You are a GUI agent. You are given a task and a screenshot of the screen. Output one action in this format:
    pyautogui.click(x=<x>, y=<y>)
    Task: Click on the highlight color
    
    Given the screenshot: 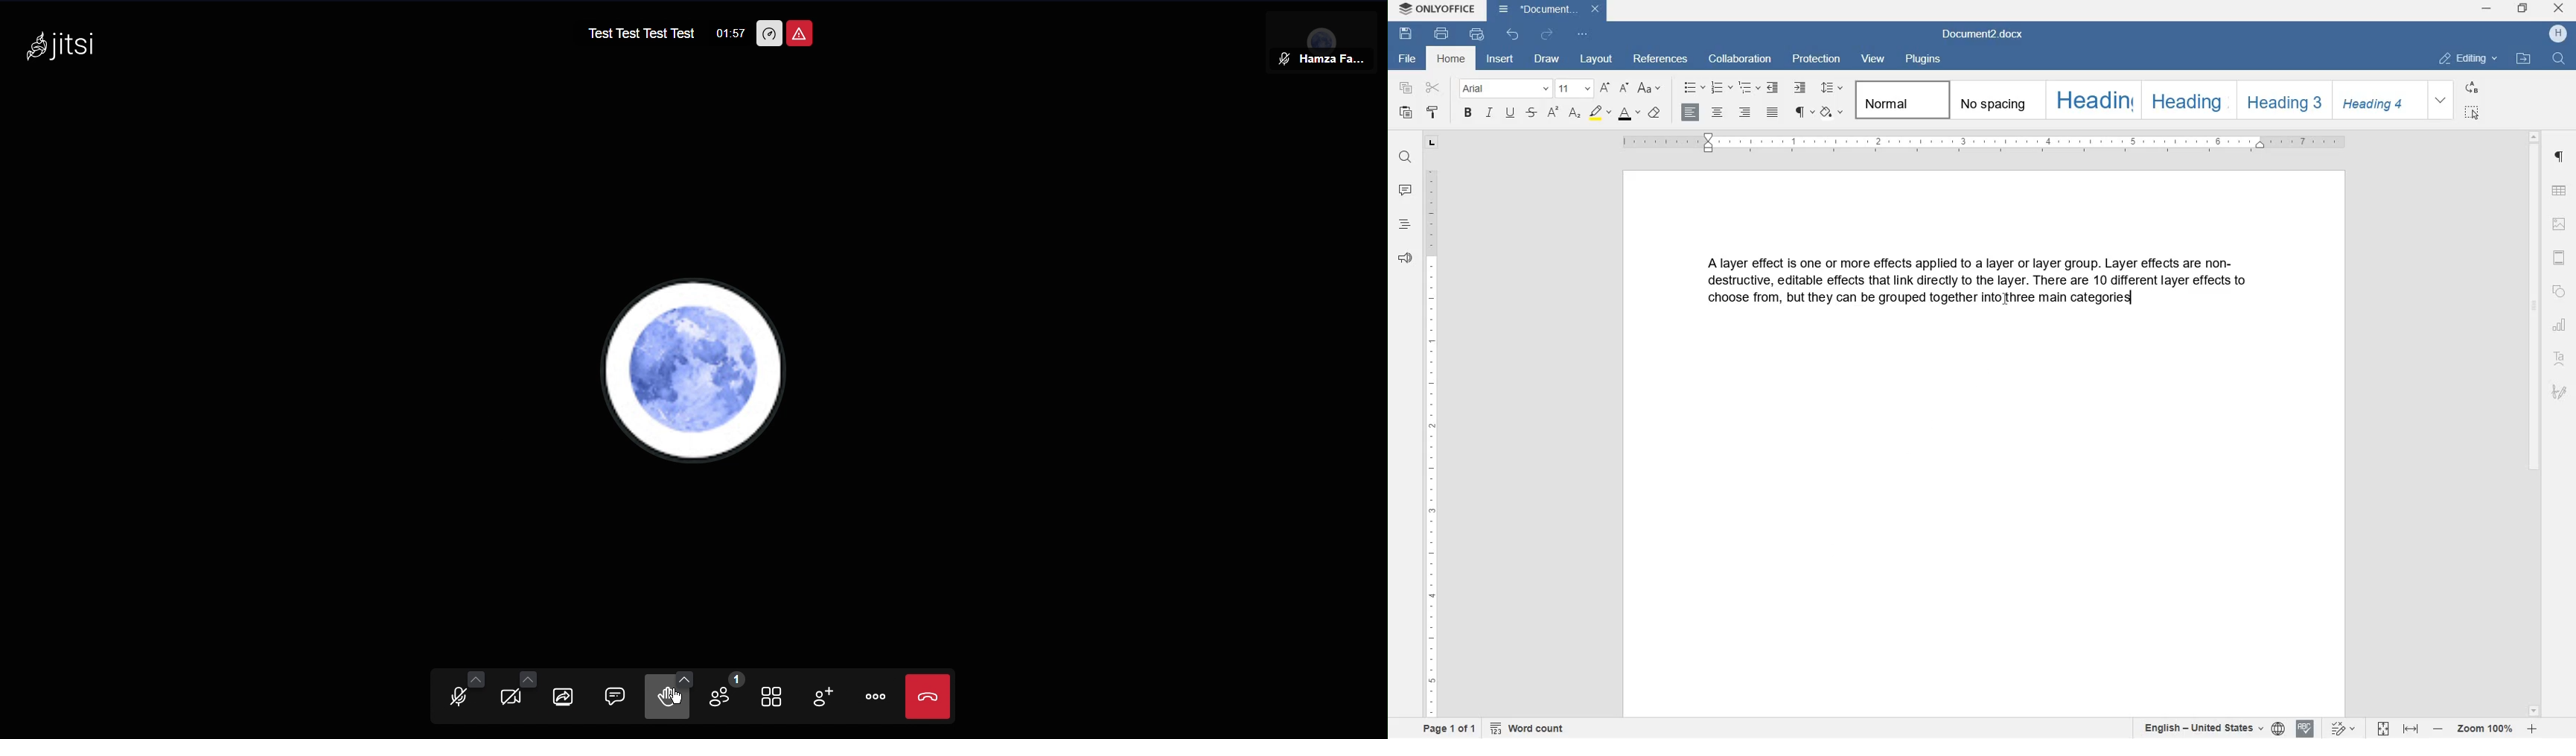 What is the action you would take?
    pyautogui.click(x=1601, y=114)
    